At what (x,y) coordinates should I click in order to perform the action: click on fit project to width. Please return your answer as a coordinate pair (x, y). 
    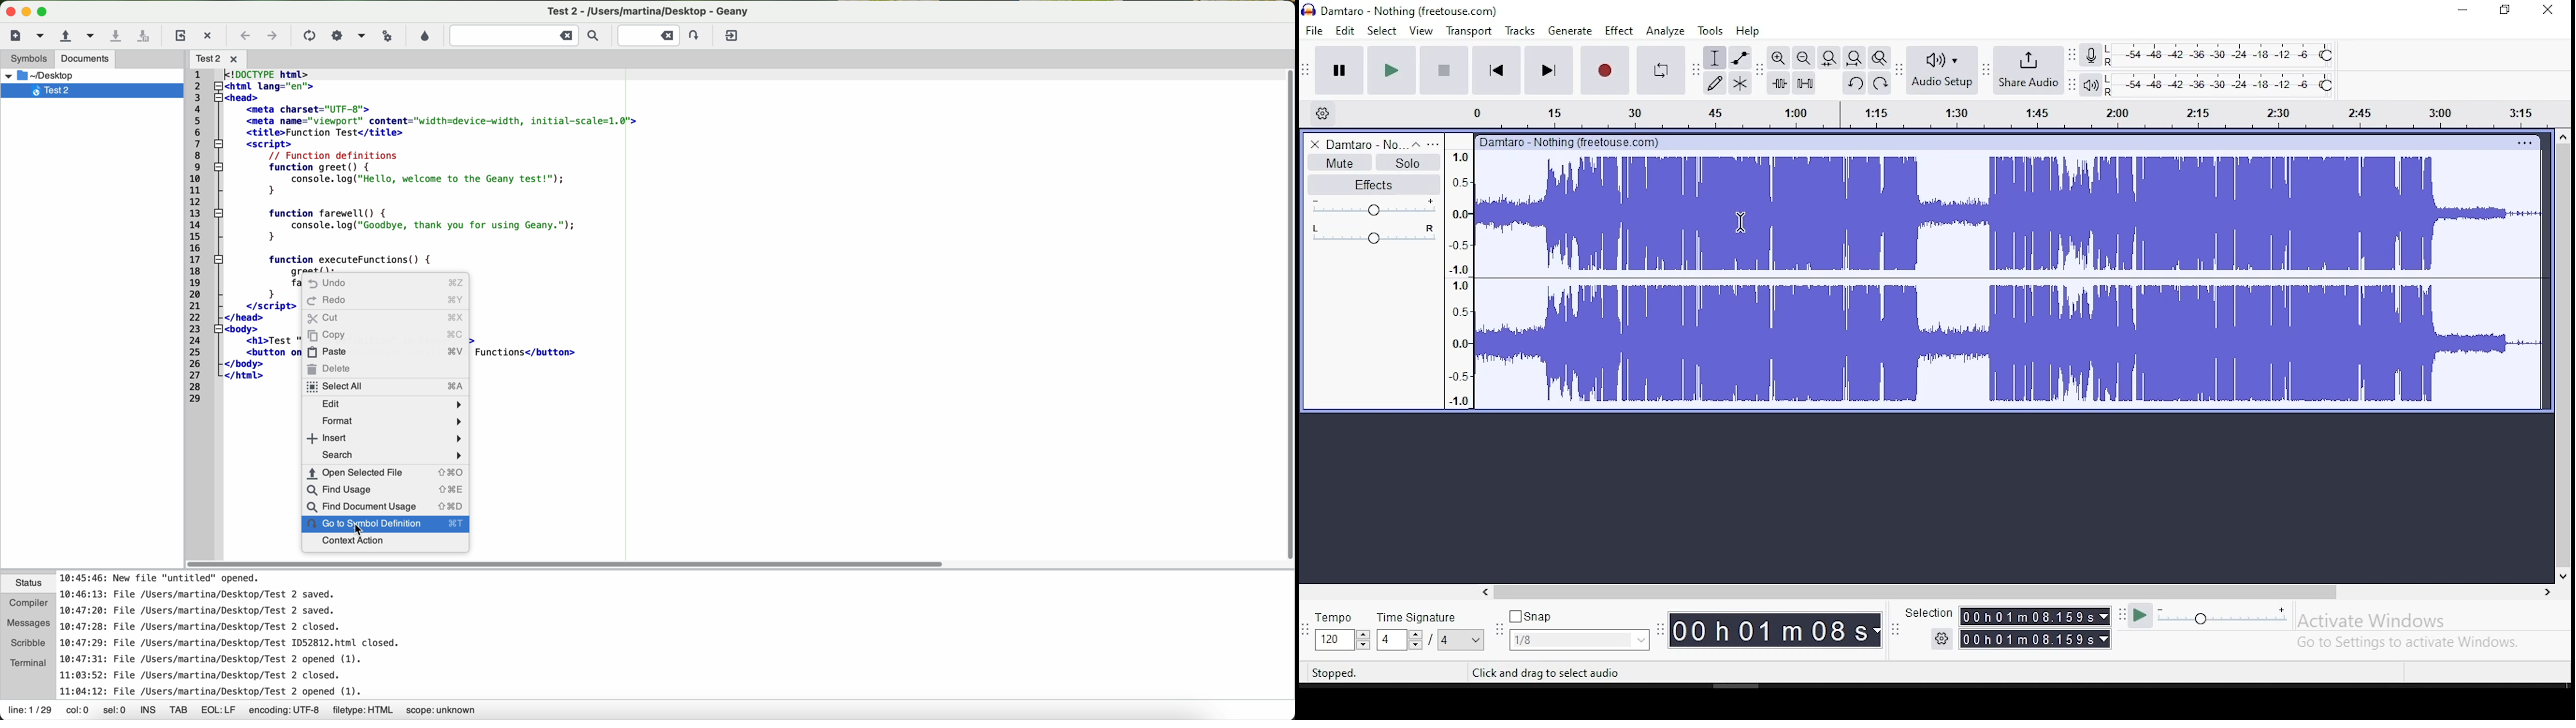
    Looking at the image, I should click on (1829, 58).